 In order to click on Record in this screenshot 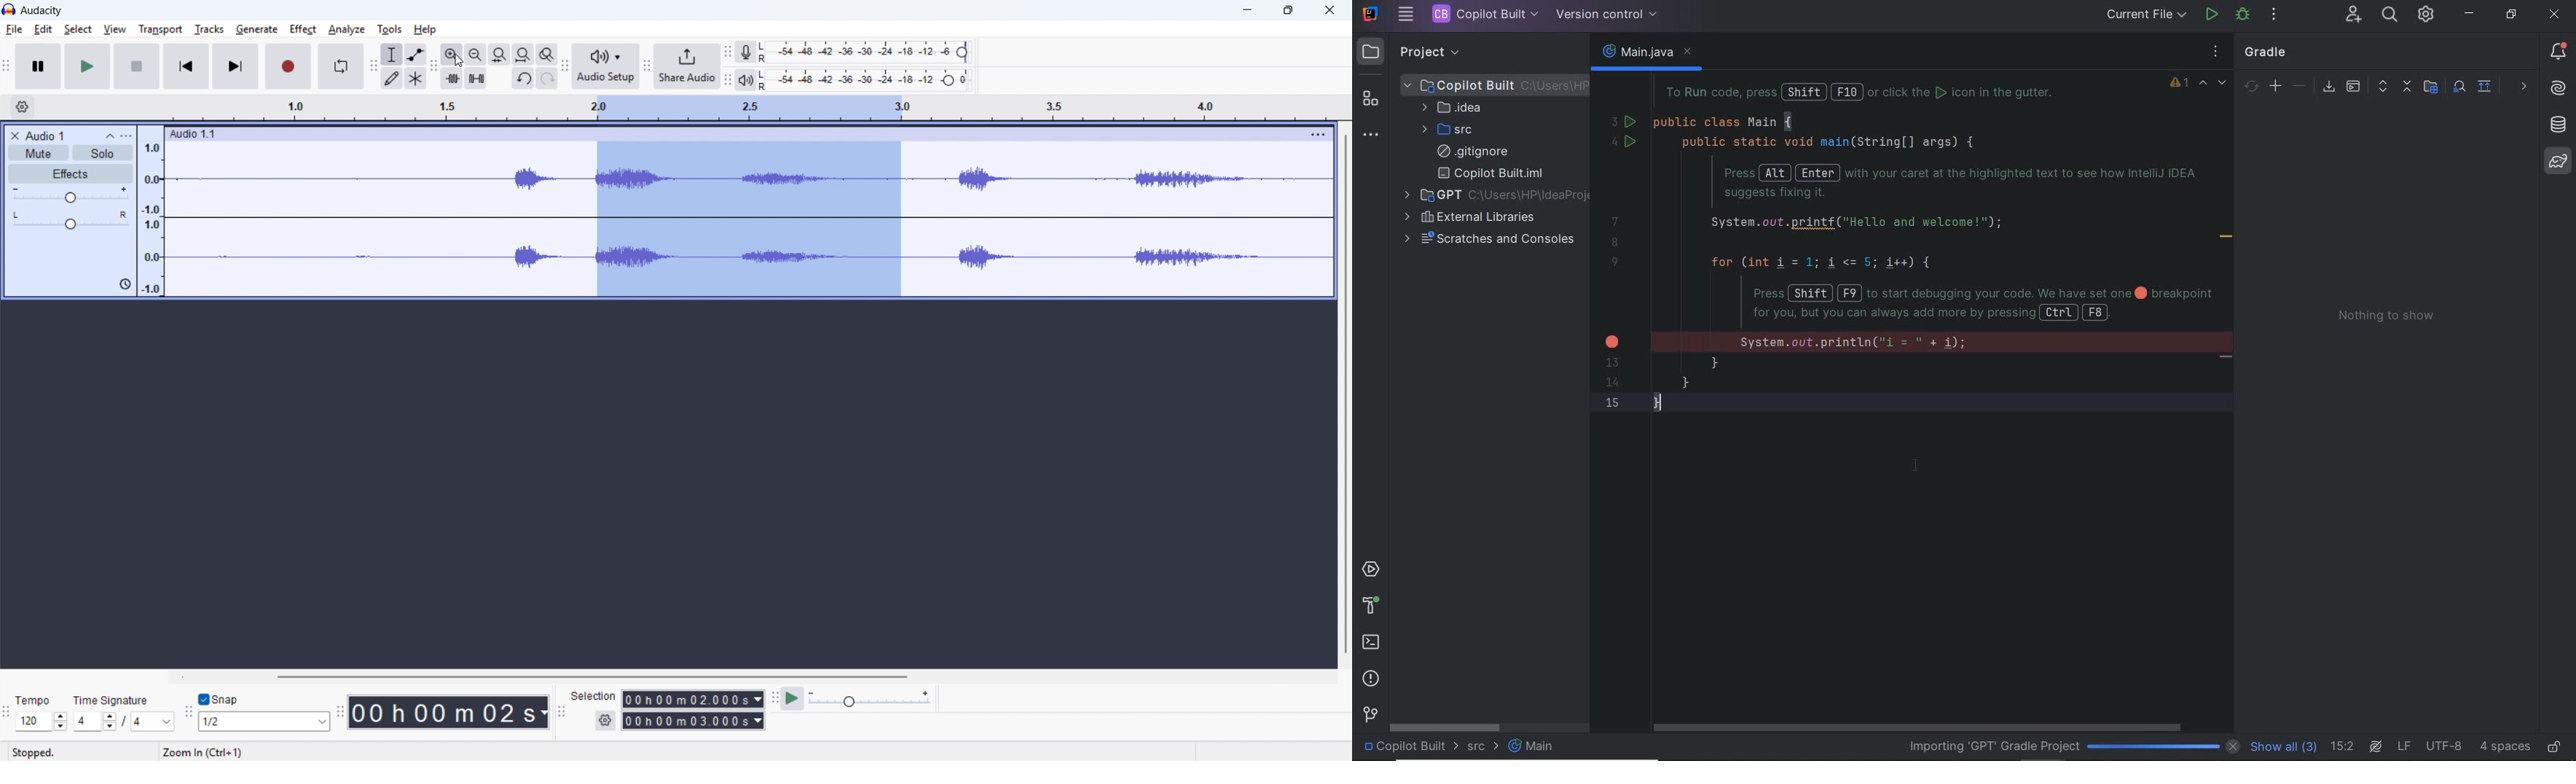, I will do `click(289, 67)`.